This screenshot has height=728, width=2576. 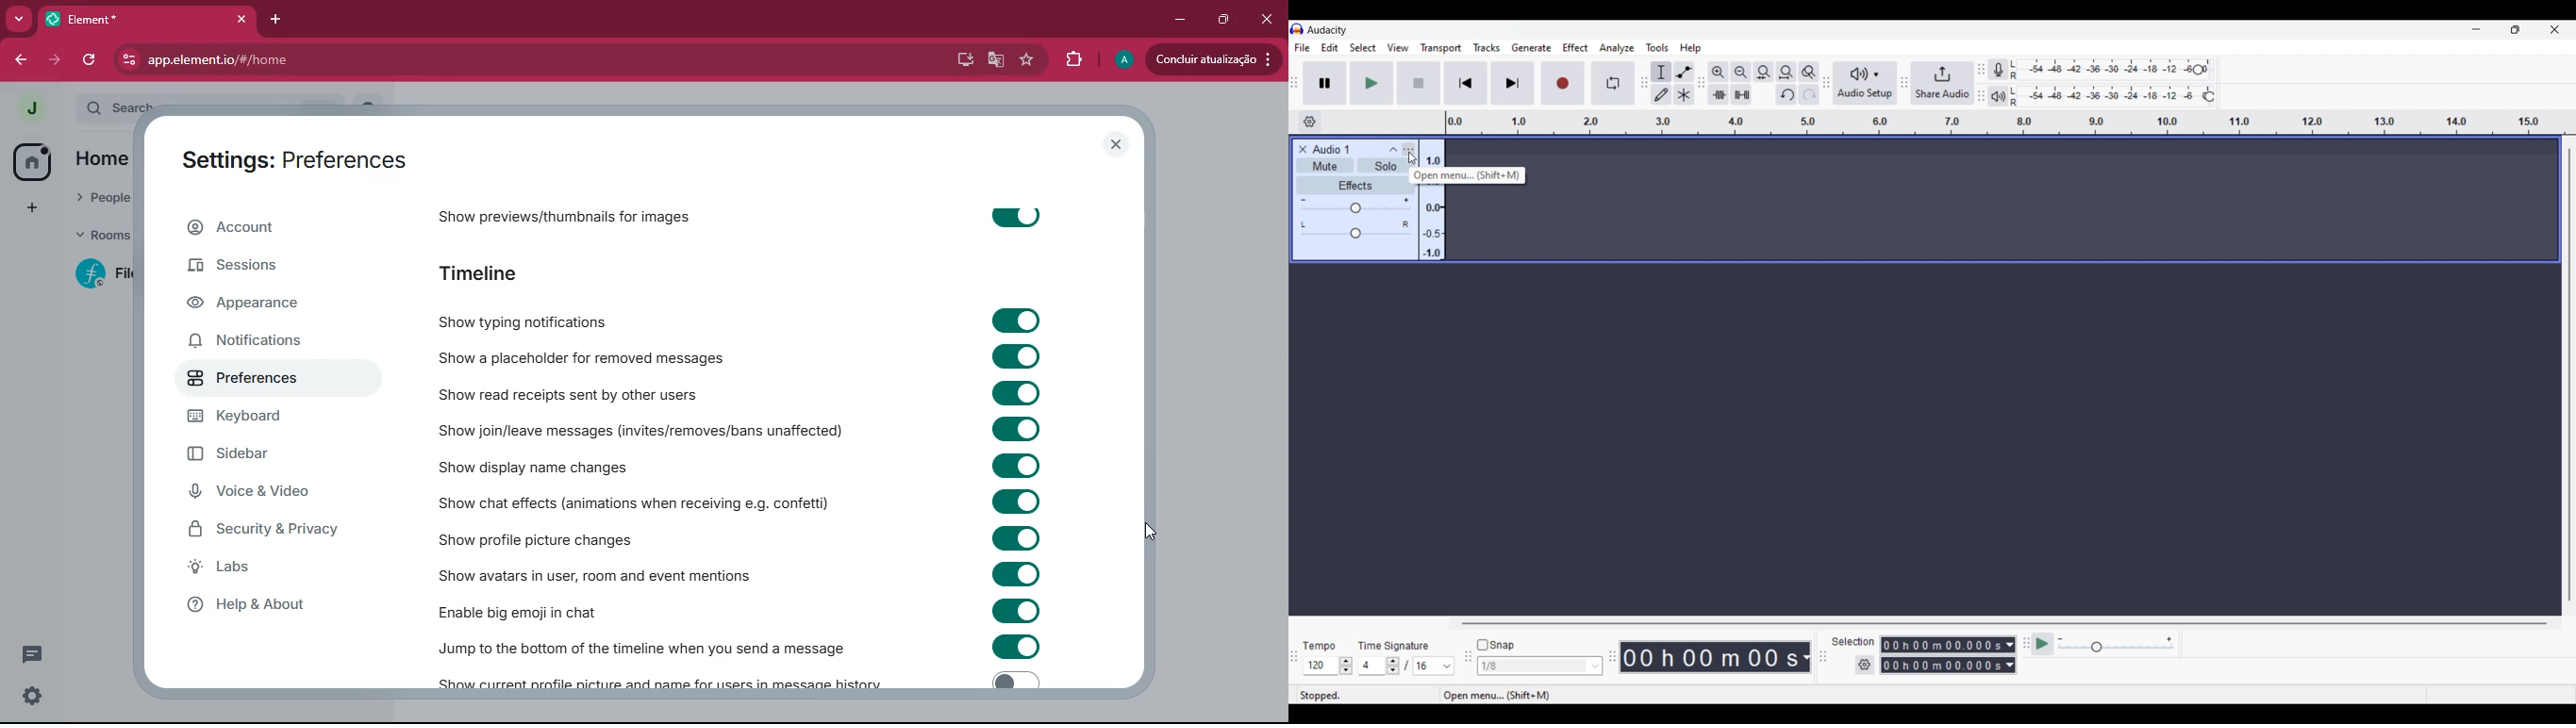 I want to click on home, so click(x=110, y=157).